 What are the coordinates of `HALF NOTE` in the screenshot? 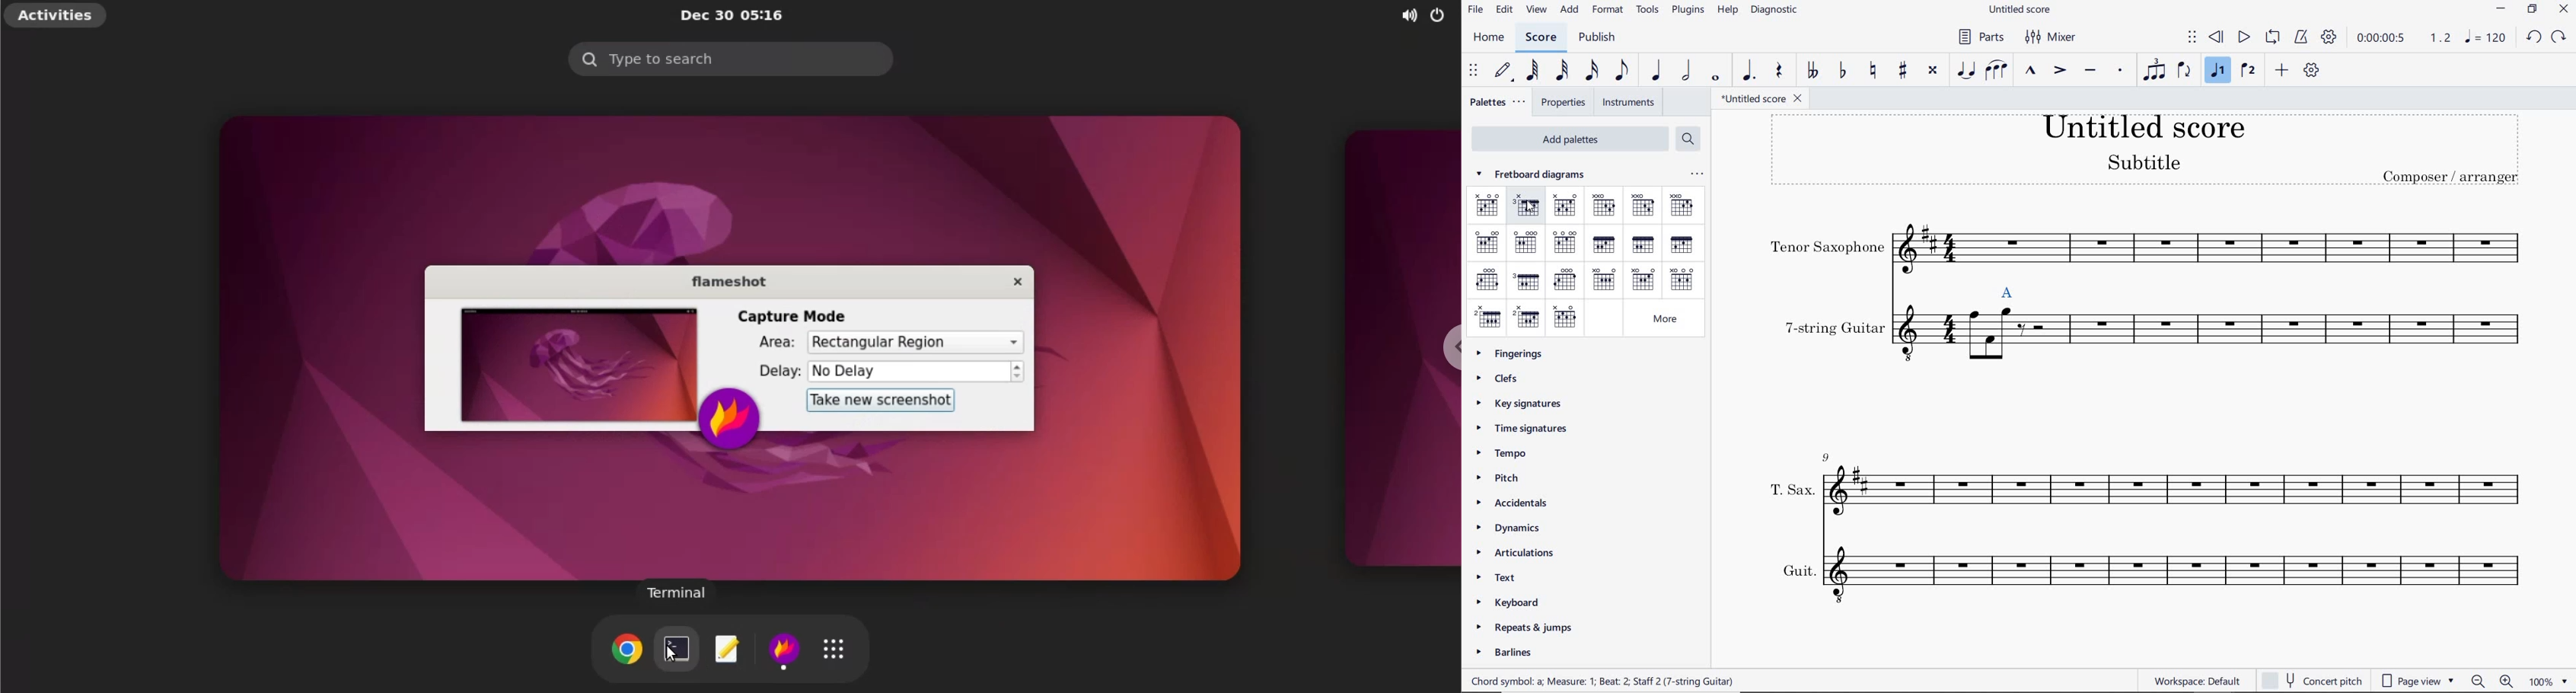 It's located at (1685, 71).